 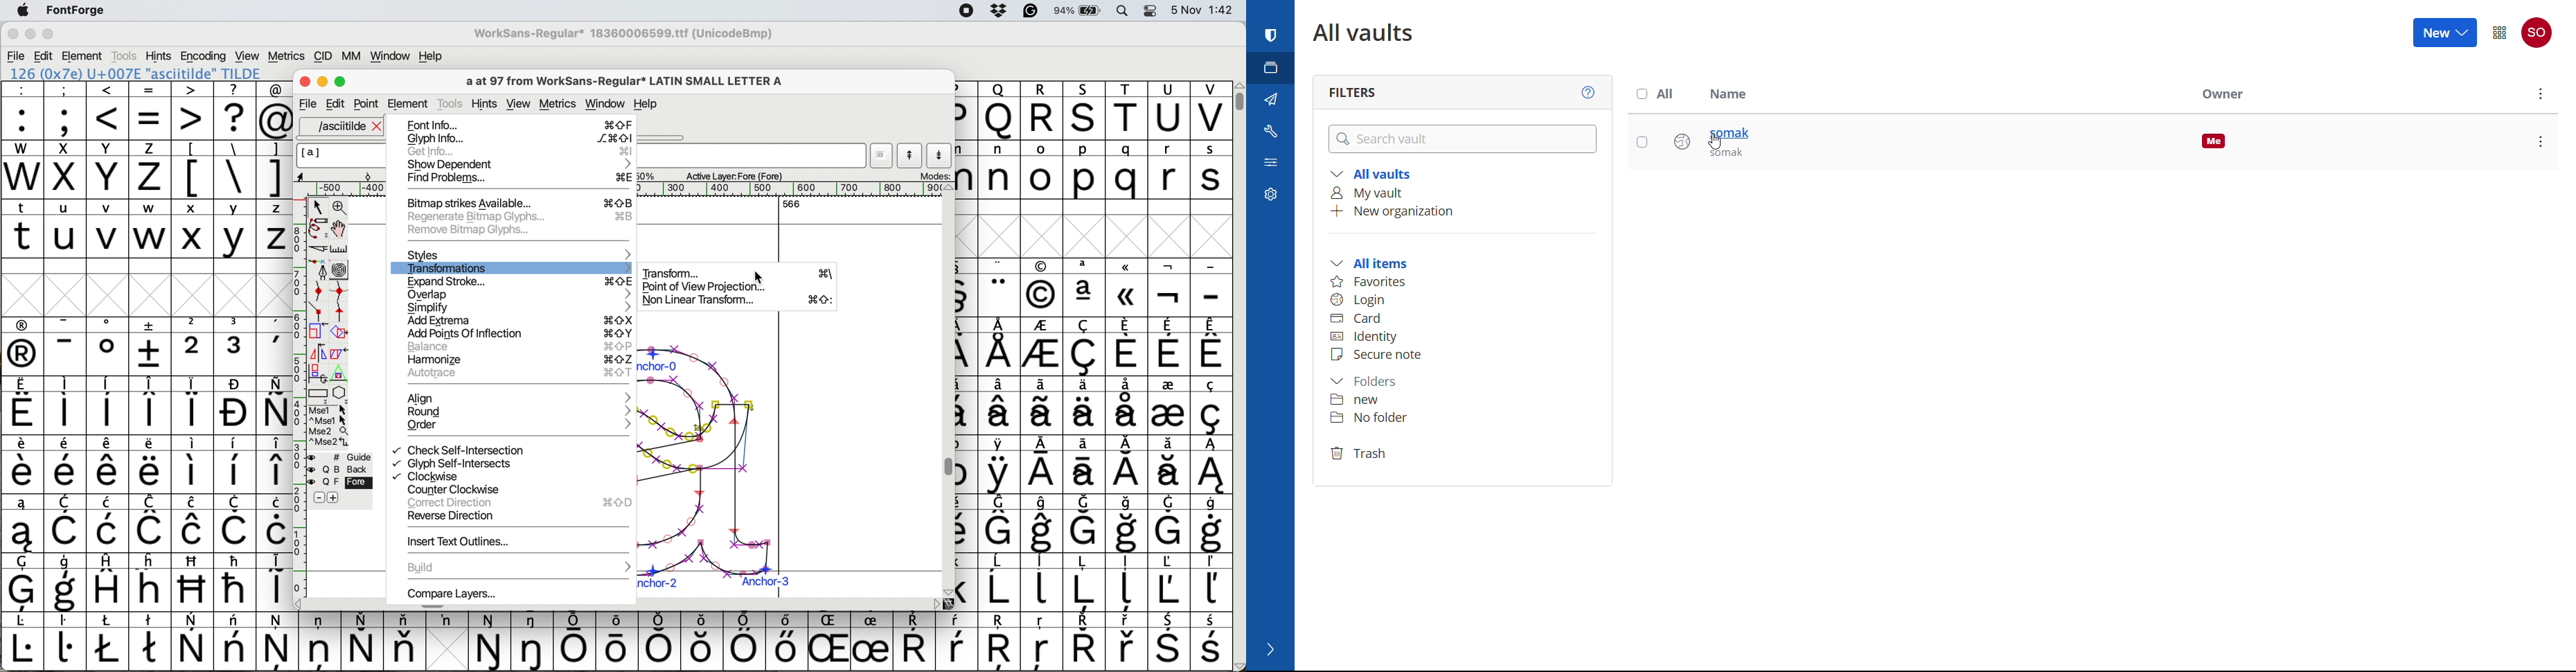 I want to click on symbol, so click(x=150, y=464).